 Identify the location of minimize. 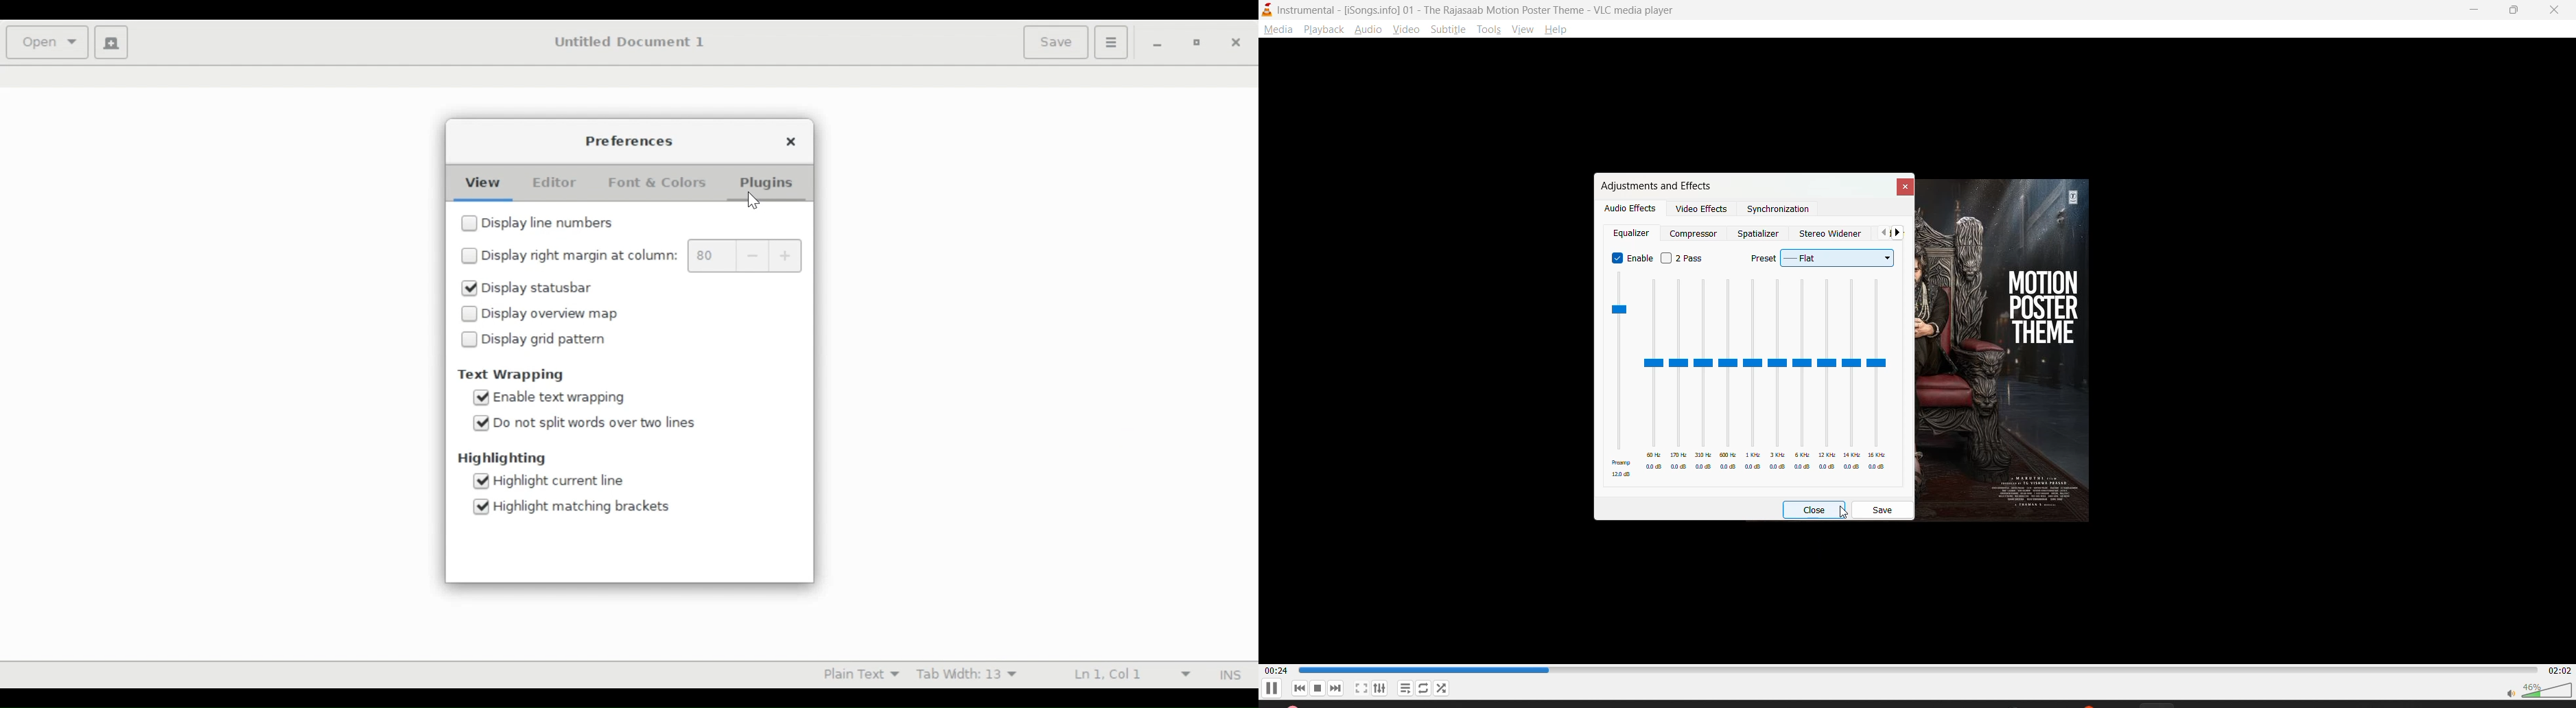
(2477, 10).